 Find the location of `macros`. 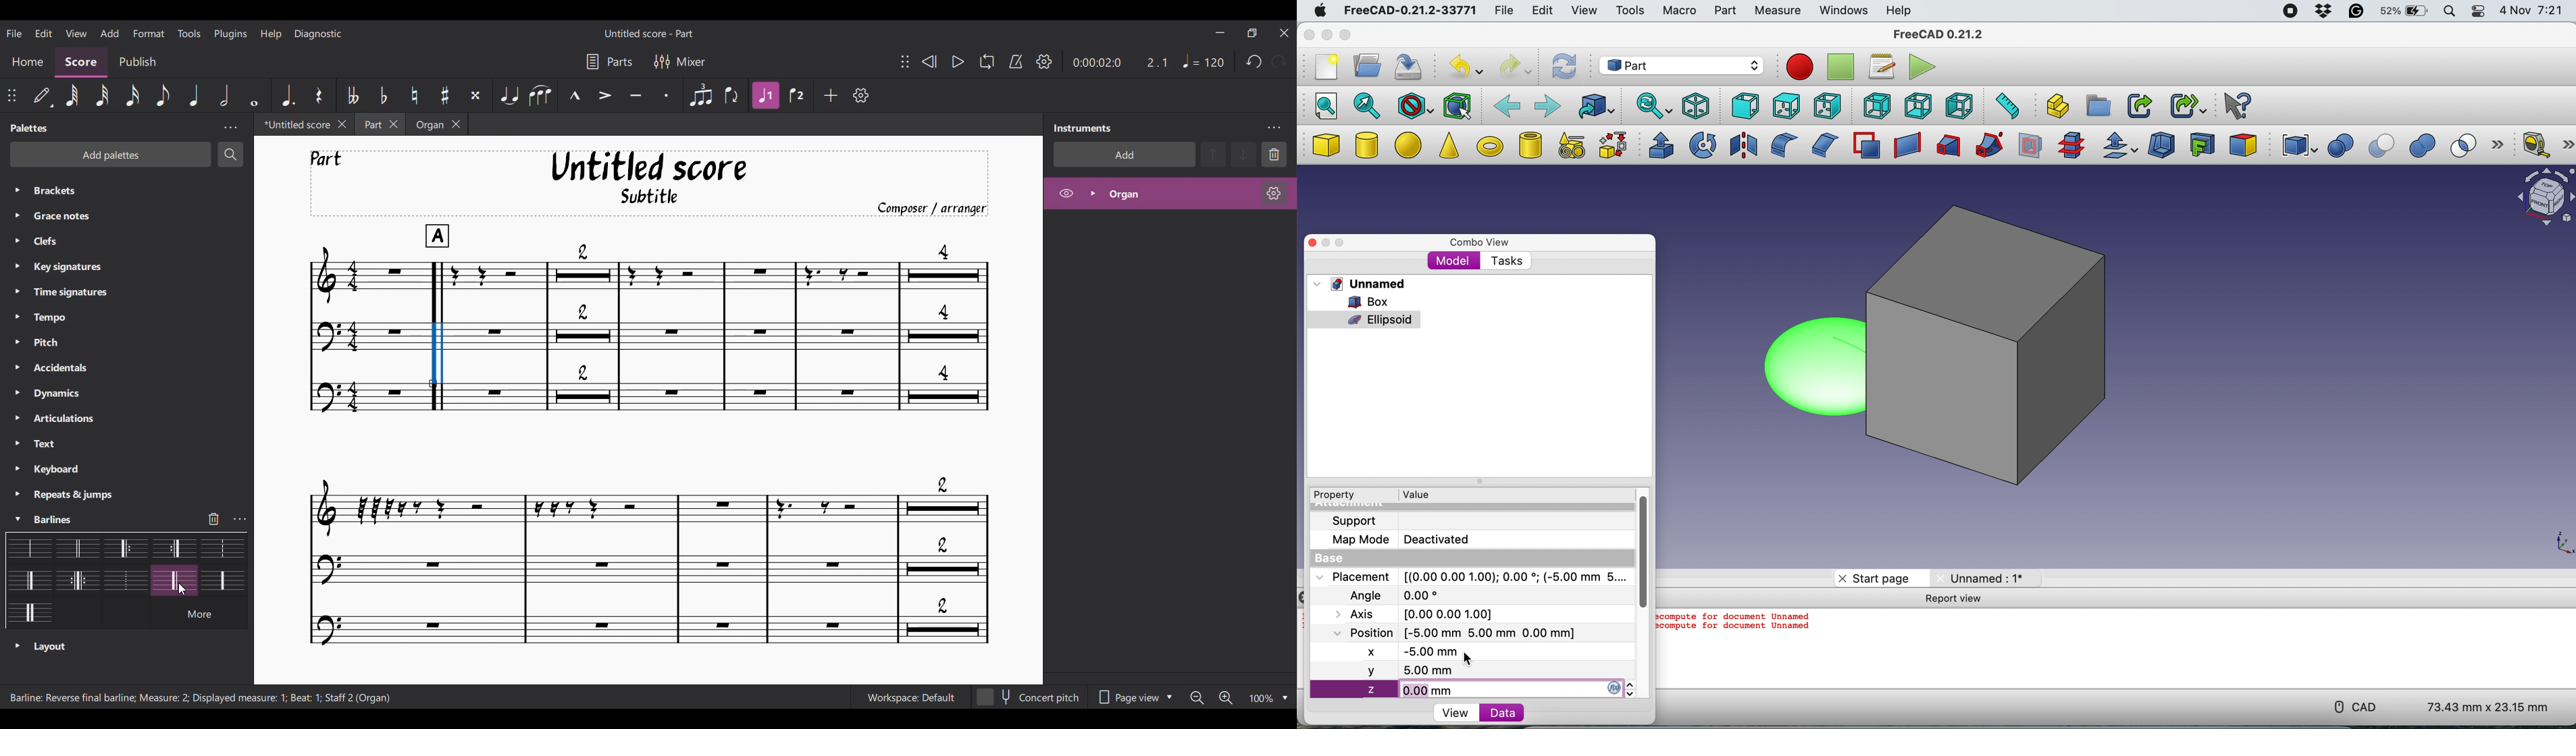

macros is located at coordinates (1879, 67).